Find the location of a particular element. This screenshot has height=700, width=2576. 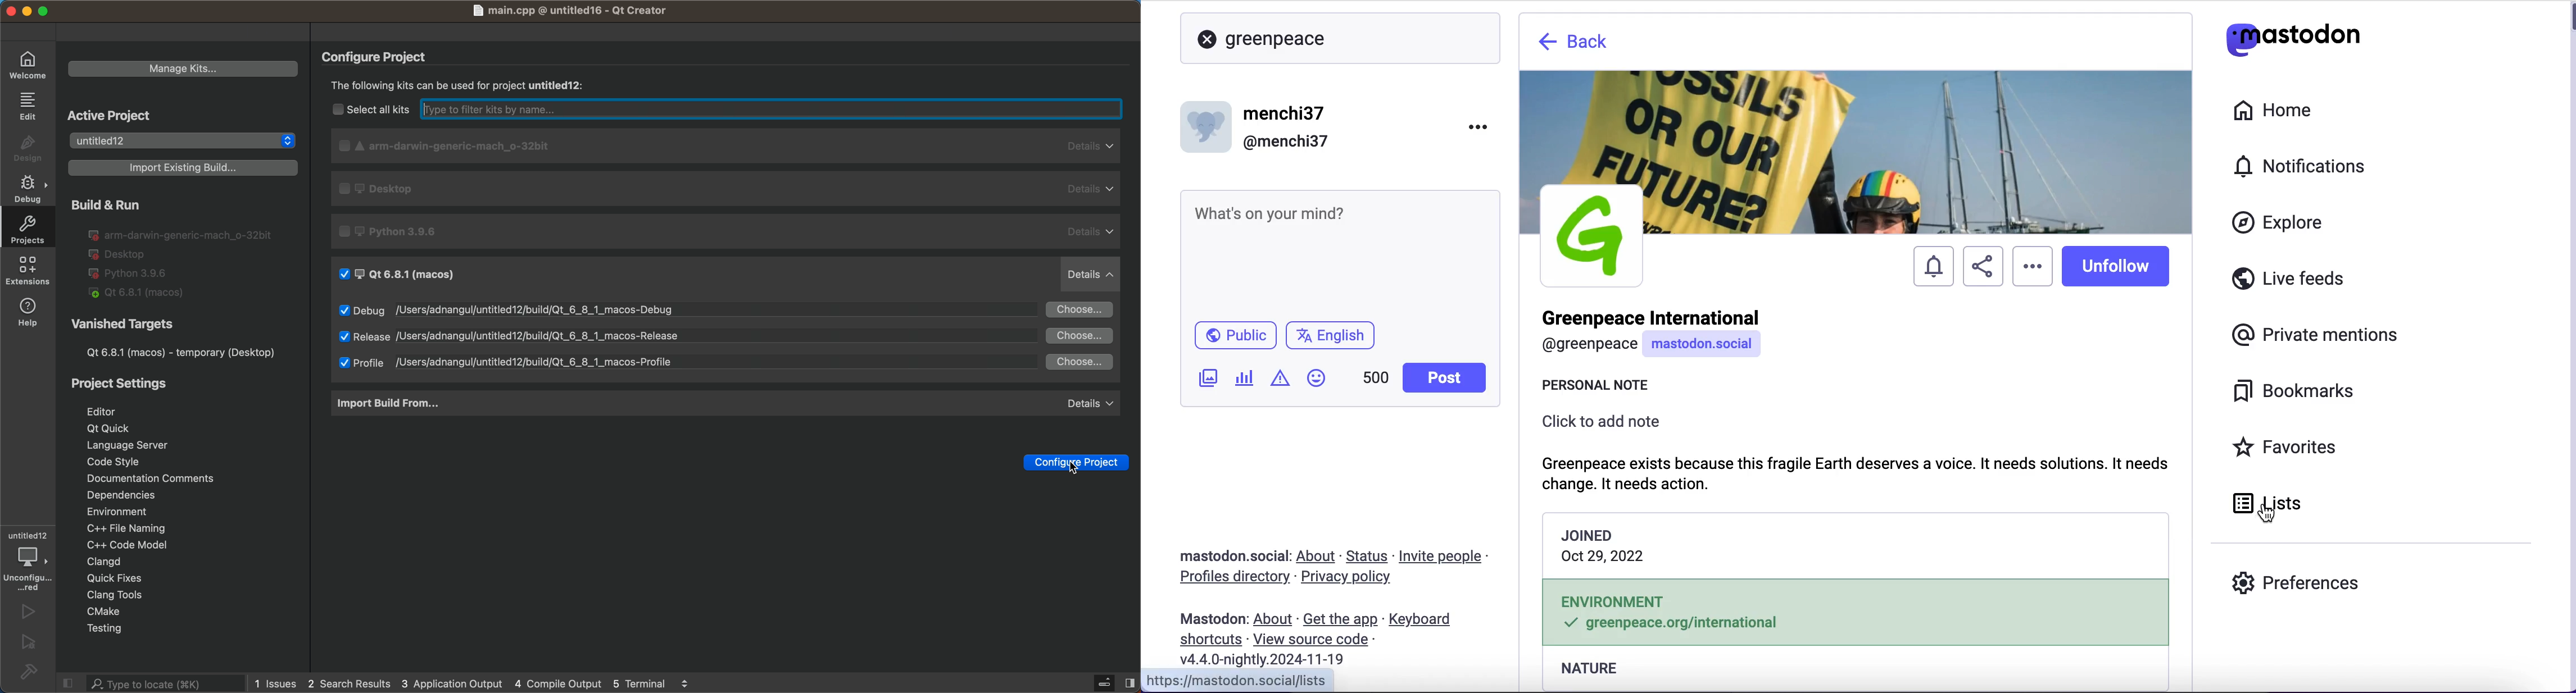

build is located at coordinates (28, 672).